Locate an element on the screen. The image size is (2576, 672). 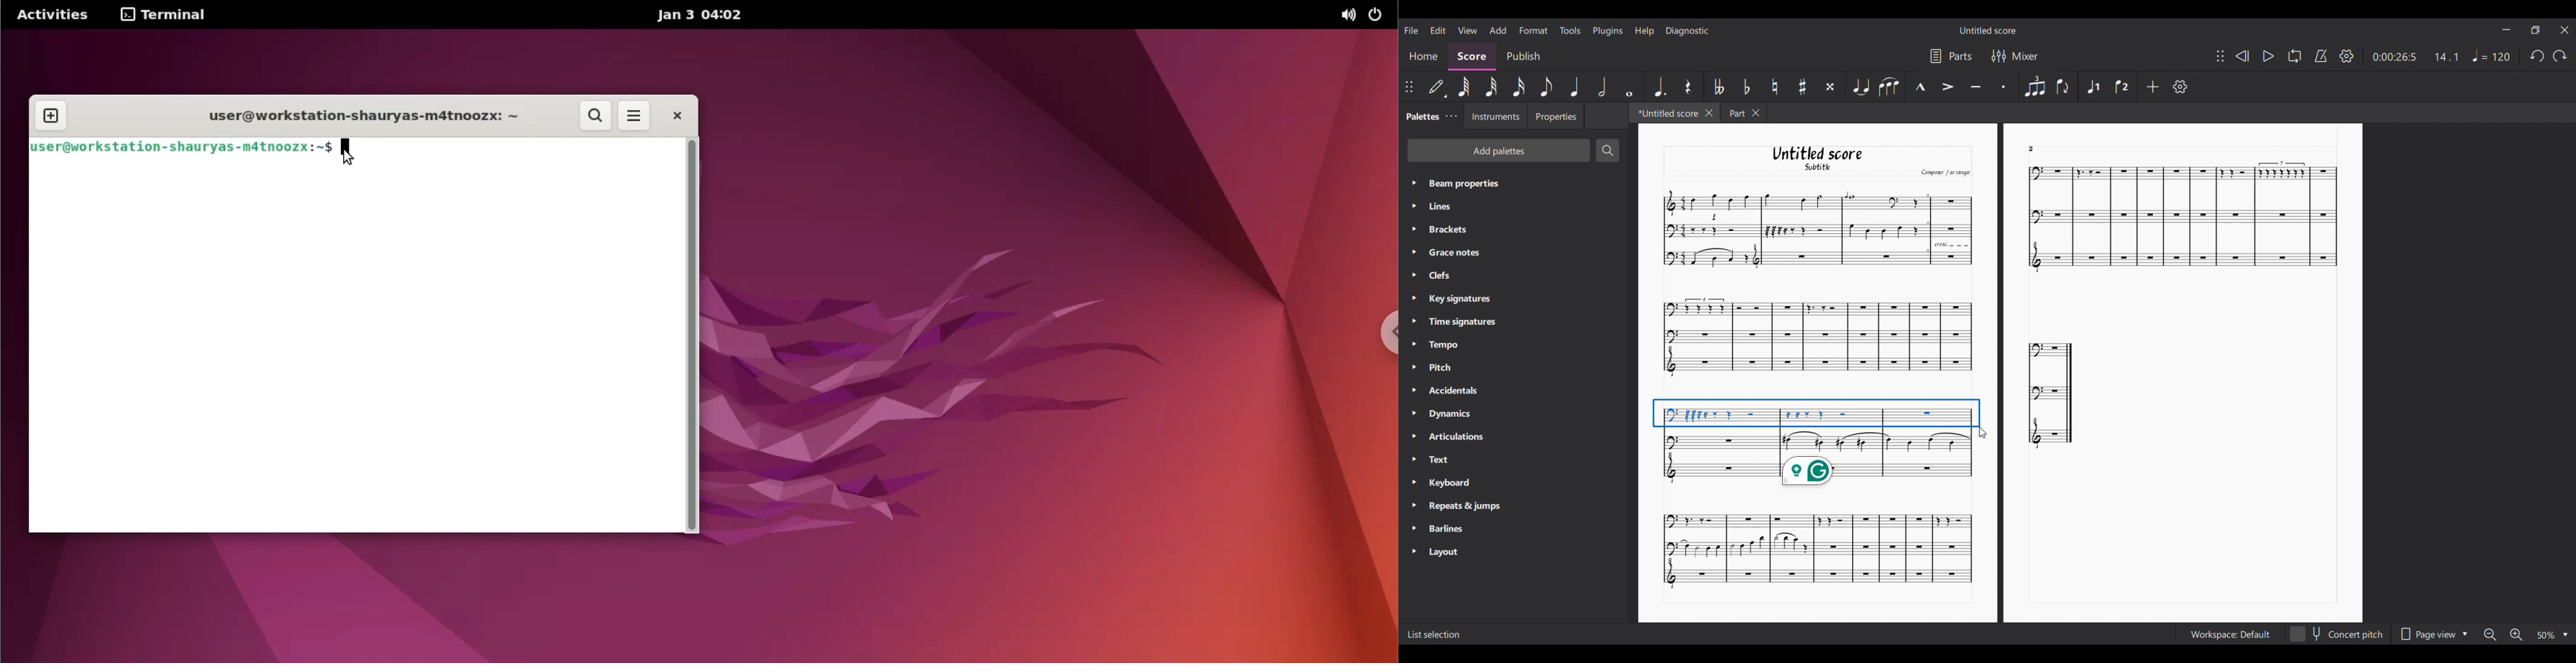
> Pitch is located at coordinates (1440, 370).